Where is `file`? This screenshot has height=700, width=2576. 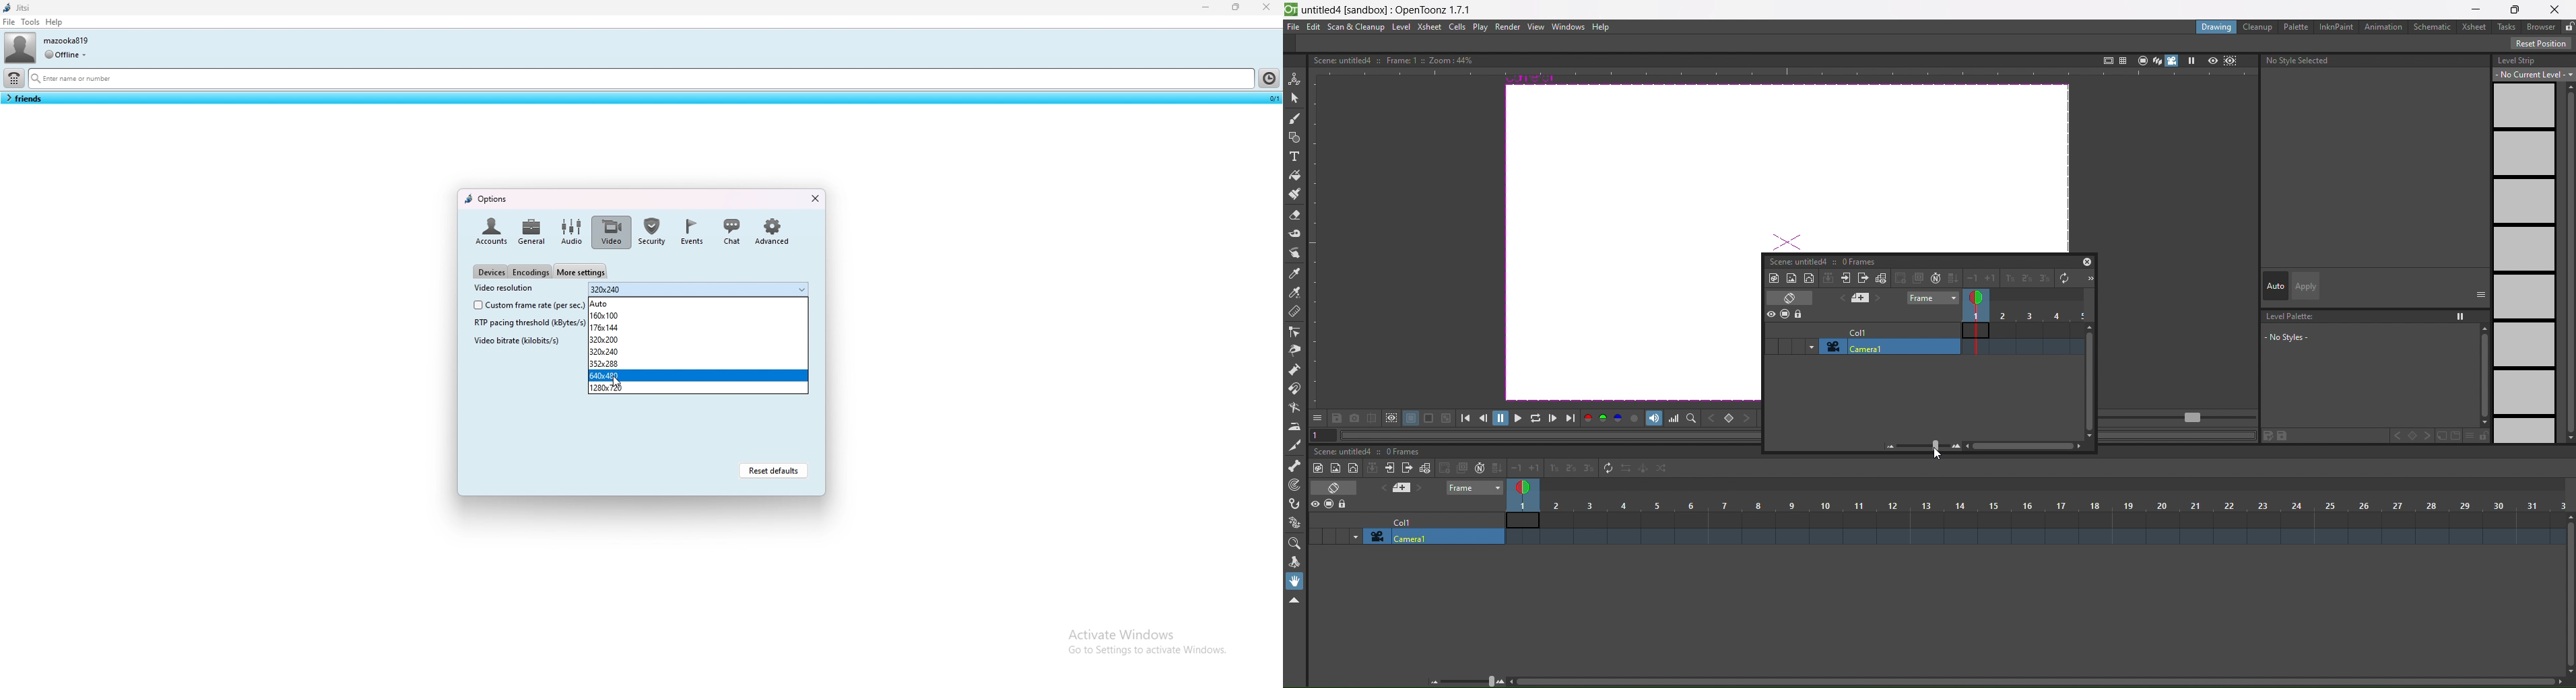
file is located at coordinates (9, 21).